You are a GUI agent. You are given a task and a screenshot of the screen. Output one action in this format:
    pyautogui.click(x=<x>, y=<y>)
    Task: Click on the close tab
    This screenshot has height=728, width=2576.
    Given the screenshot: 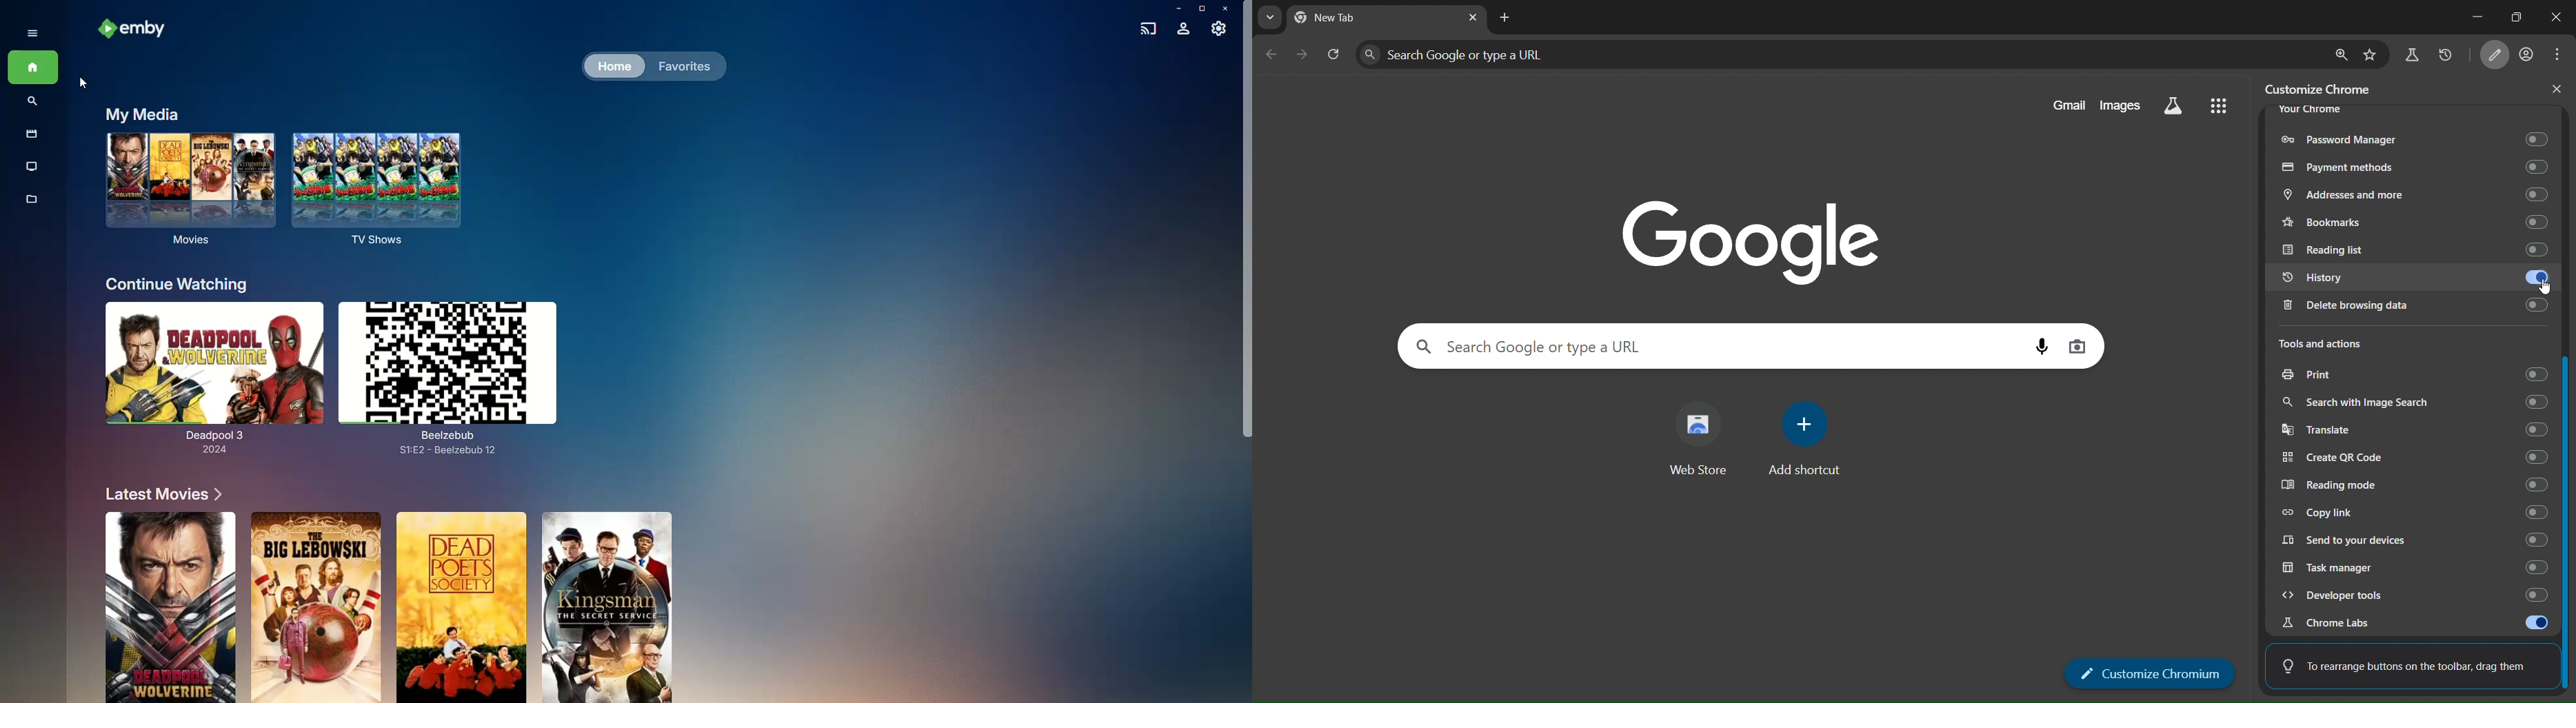 What is the action you would take?
    pyautogui.click(x=1473, y=17)
    